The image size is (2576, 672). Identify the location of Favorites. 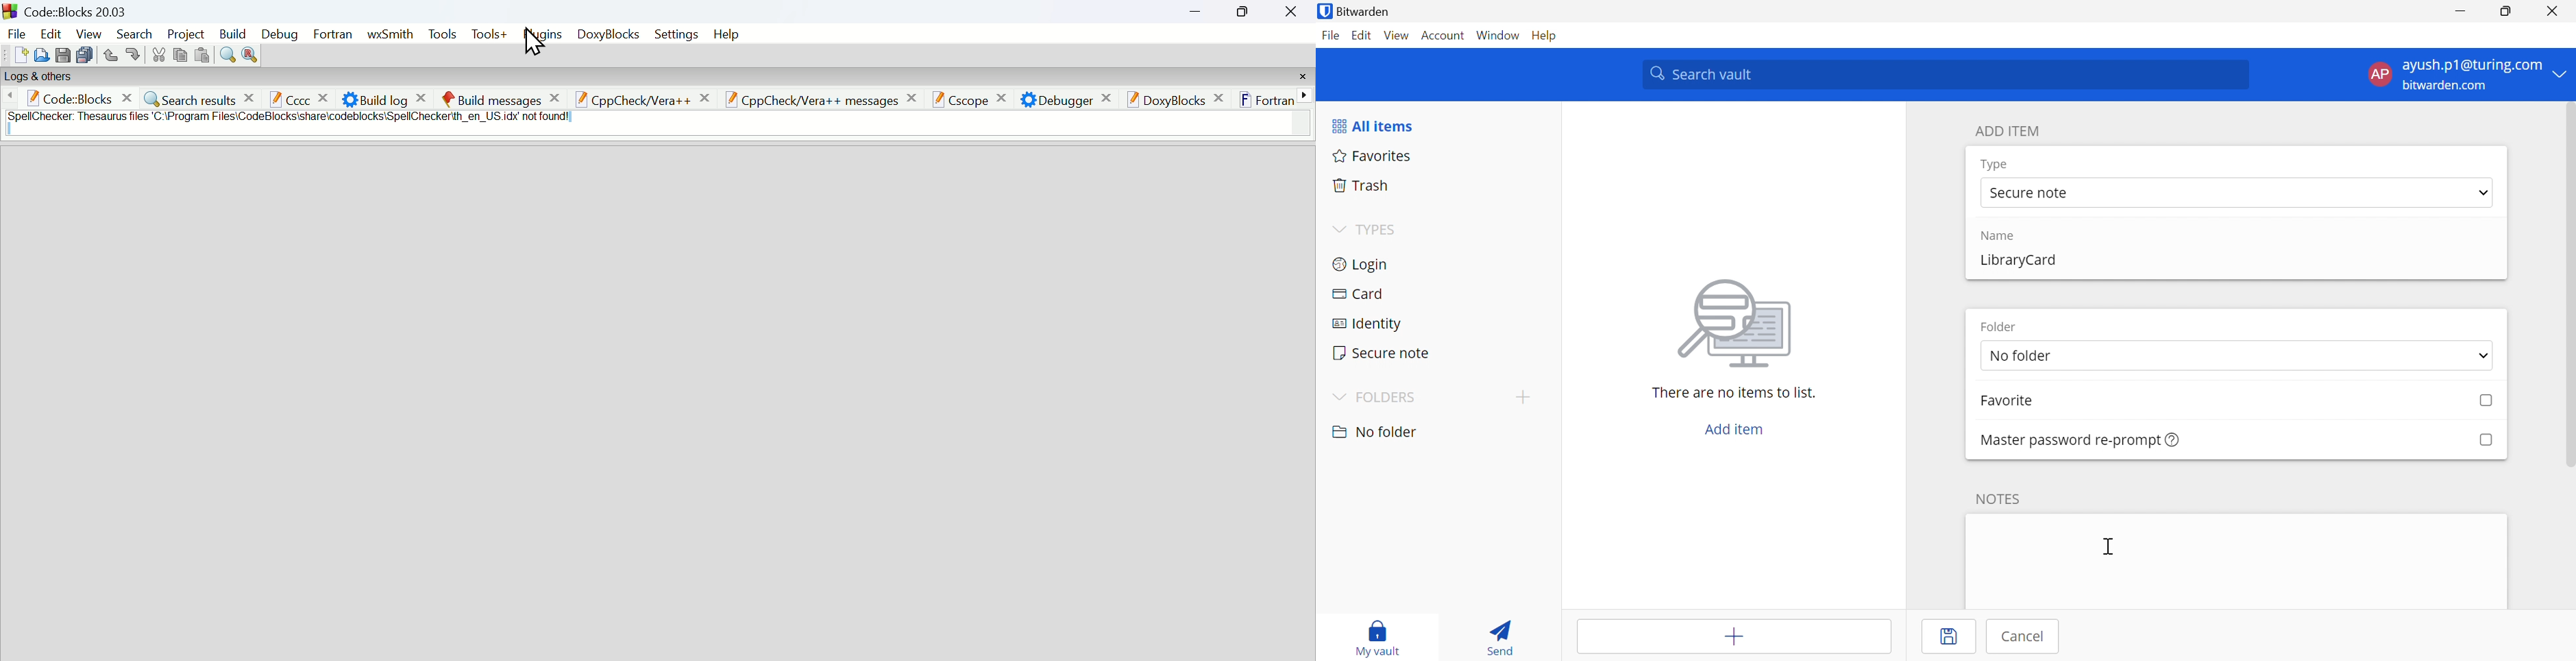
(1437, 157).